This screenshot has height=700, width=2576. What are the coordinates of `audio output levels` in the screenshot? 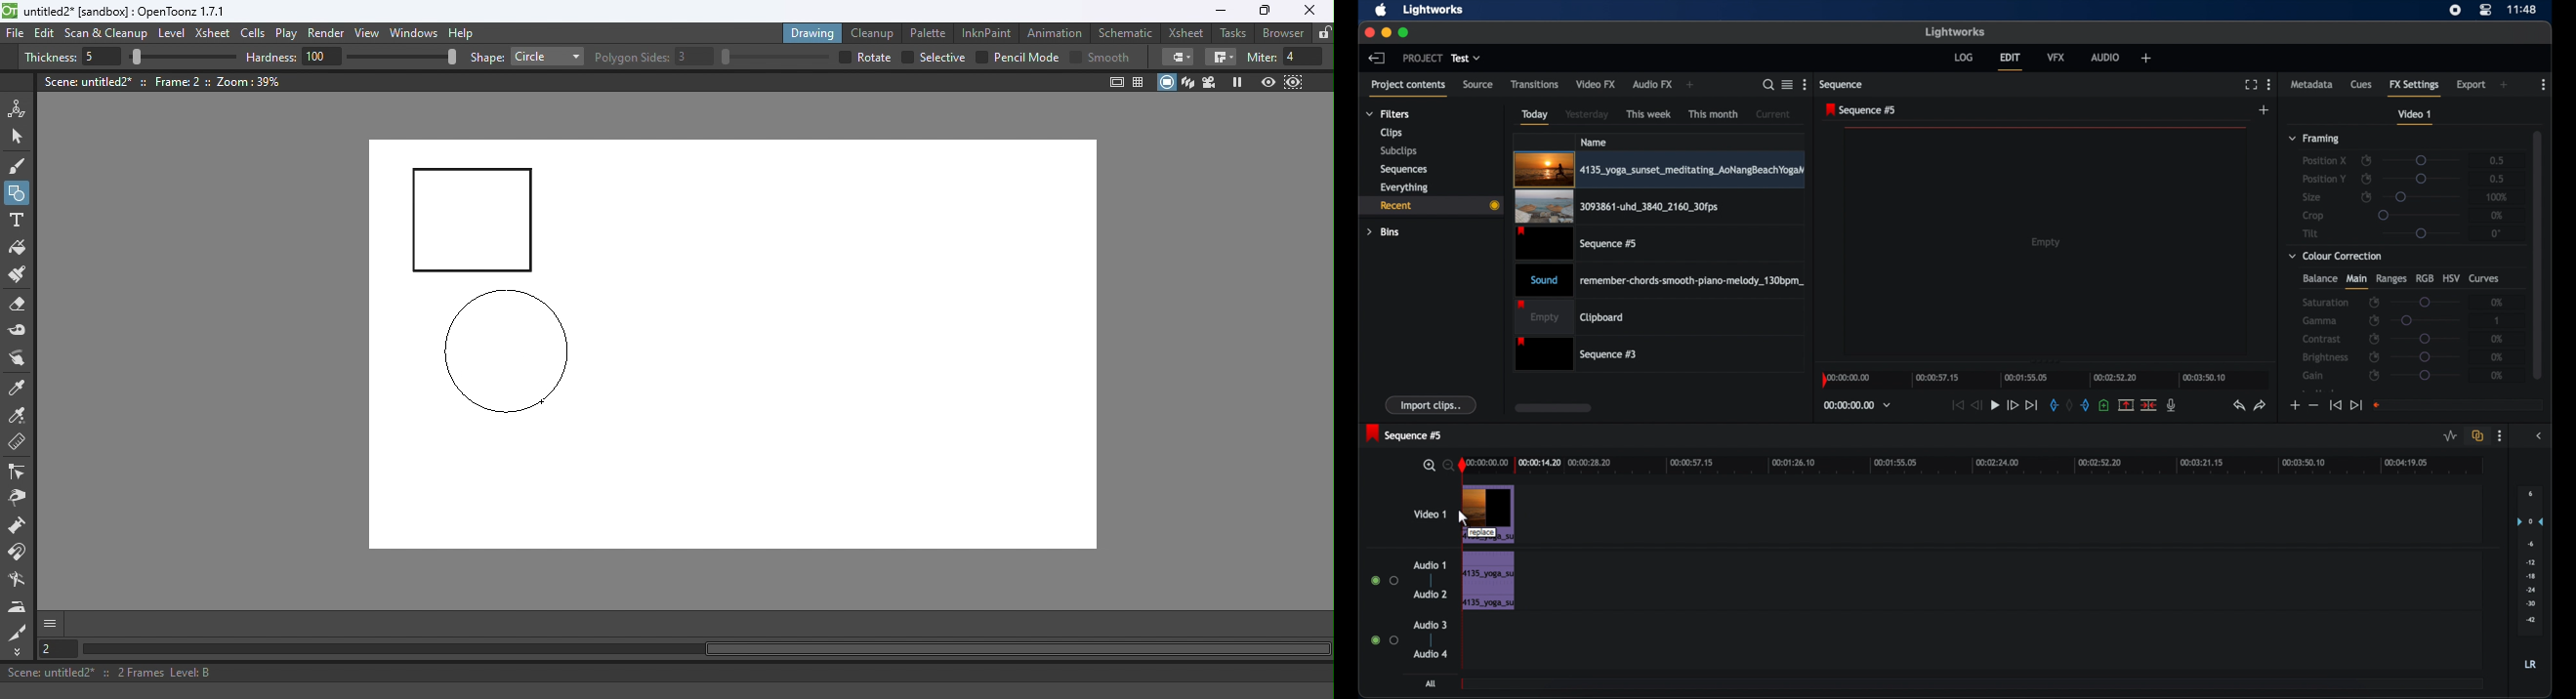 It's located at (2530, 561).